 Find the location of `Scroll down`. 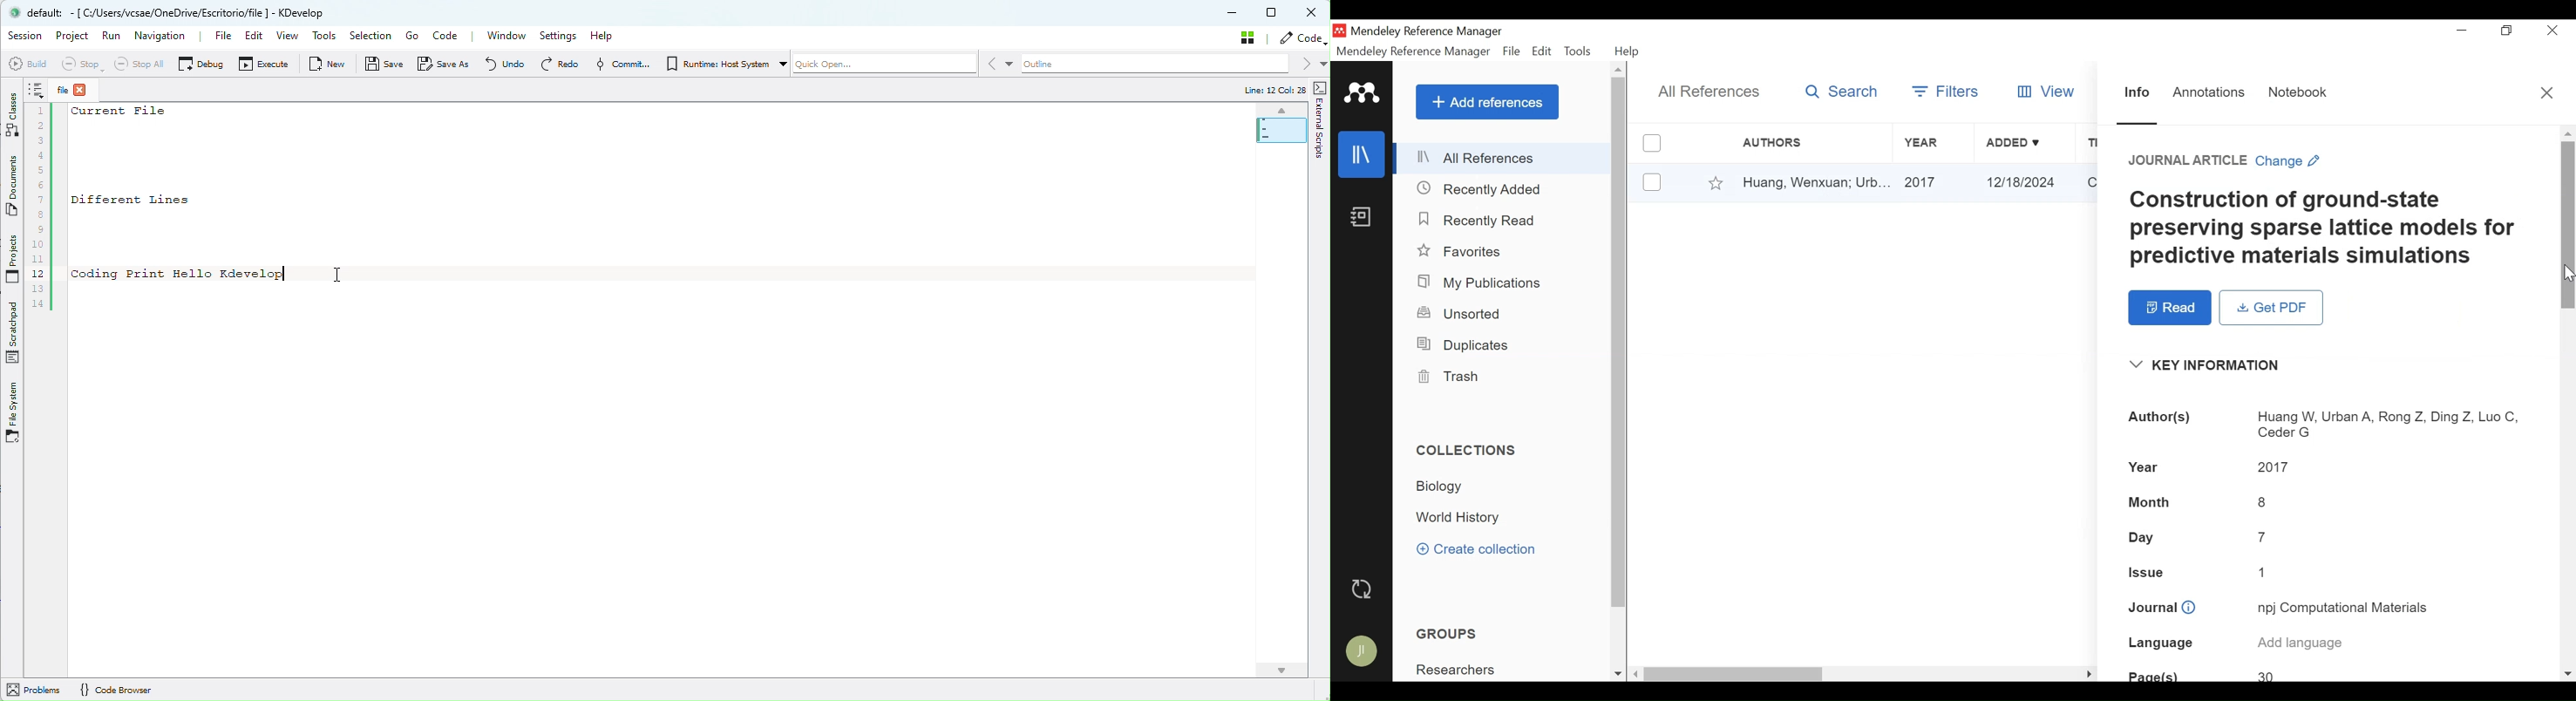

Scroll down is located at coordinates (1616, 674).